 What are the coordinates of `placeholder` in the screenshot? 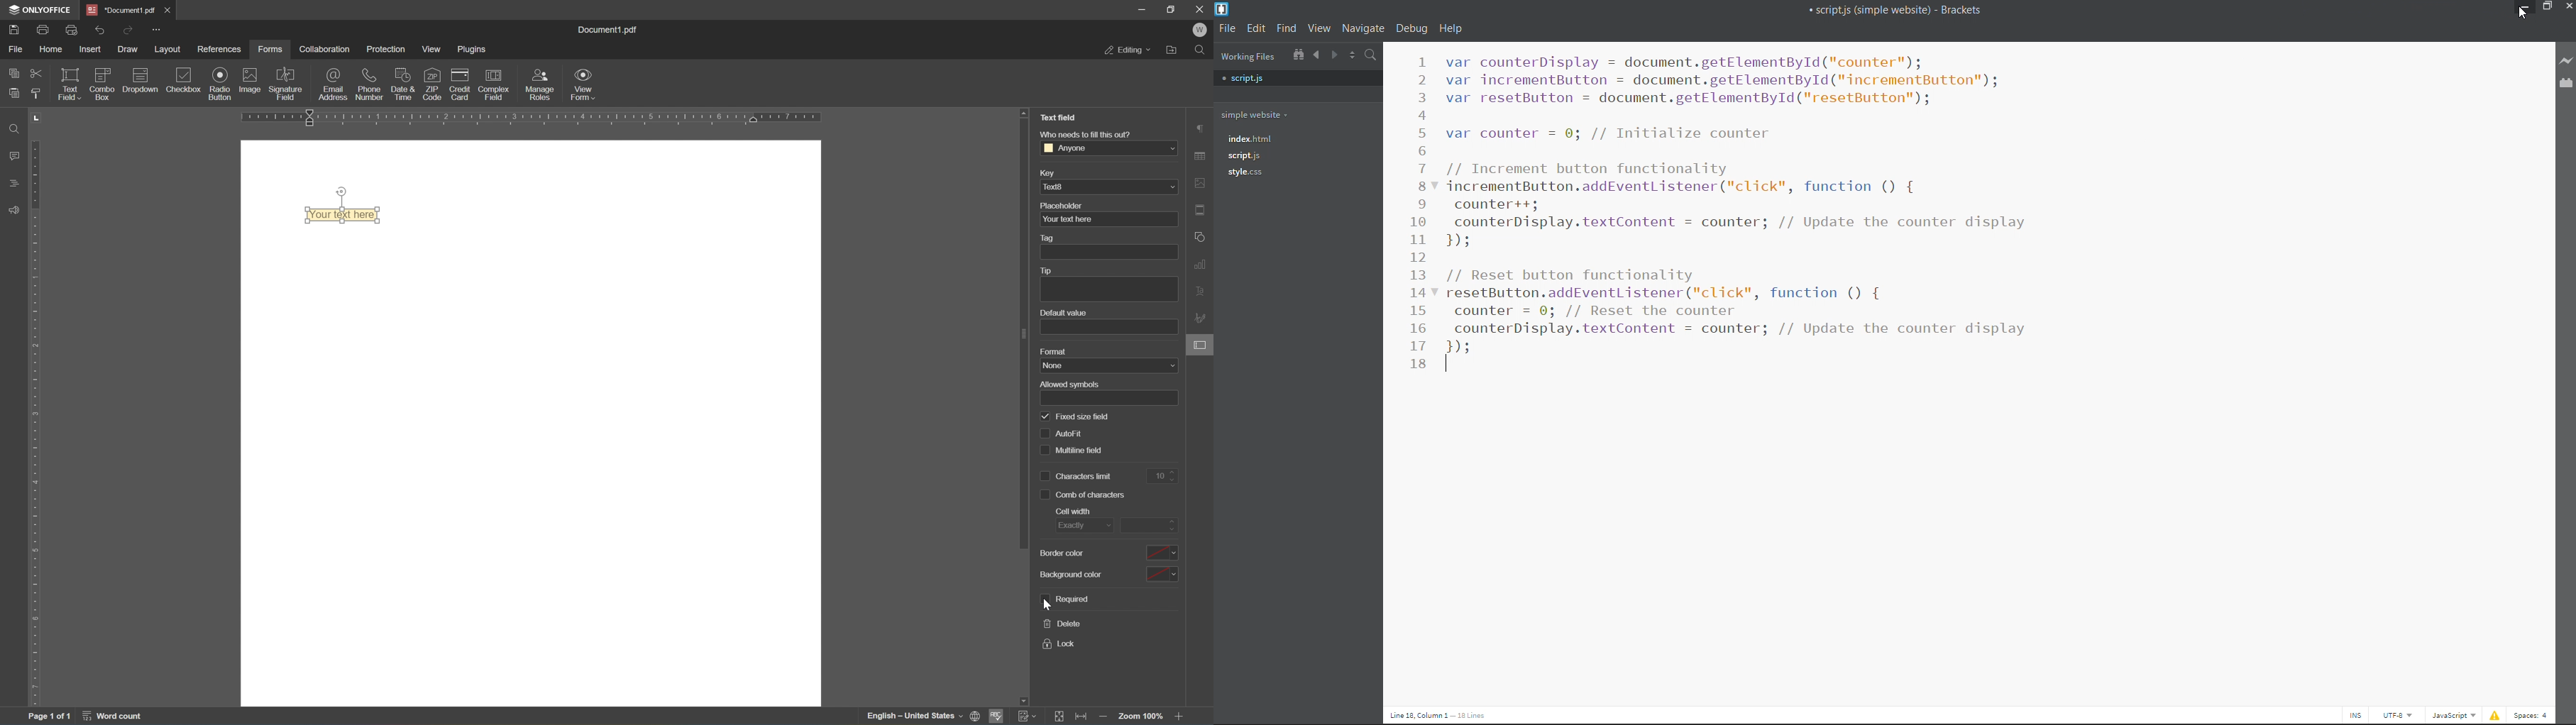 It's located at (1064, 206).